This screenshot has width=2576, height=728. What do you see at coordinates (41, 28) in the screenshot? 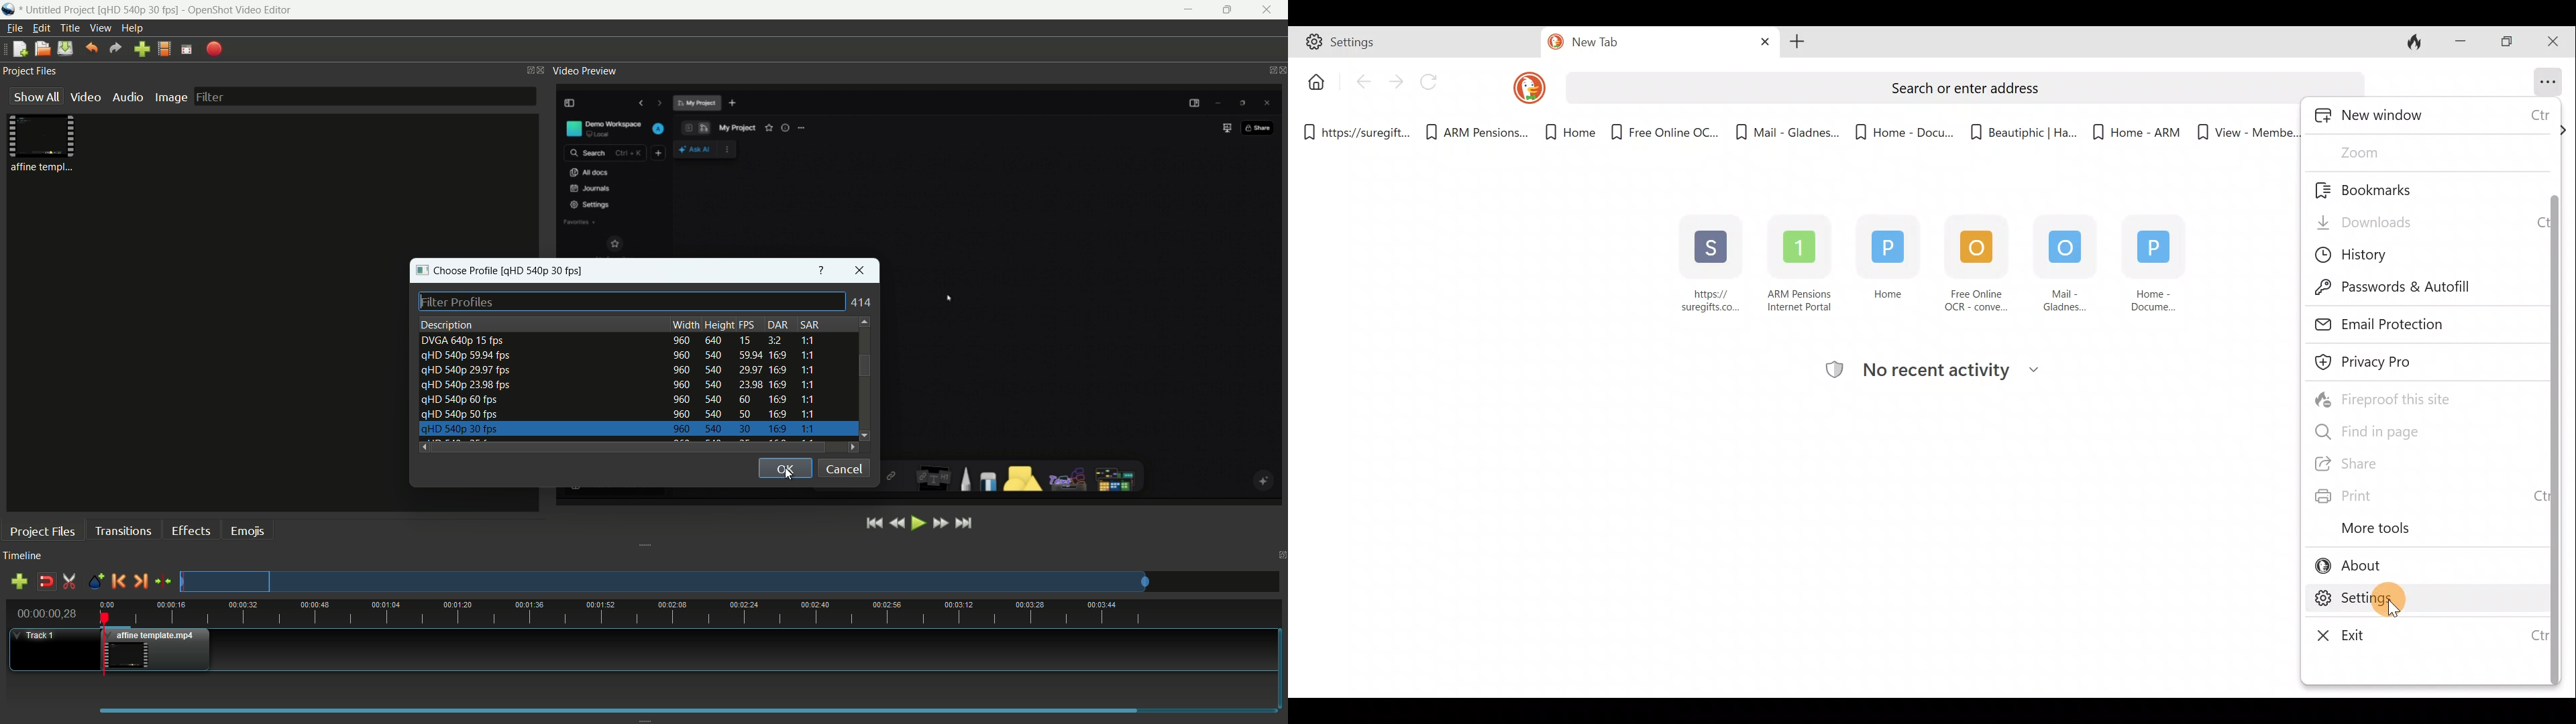
I see `edit menu` at bounding box center [41, 28].